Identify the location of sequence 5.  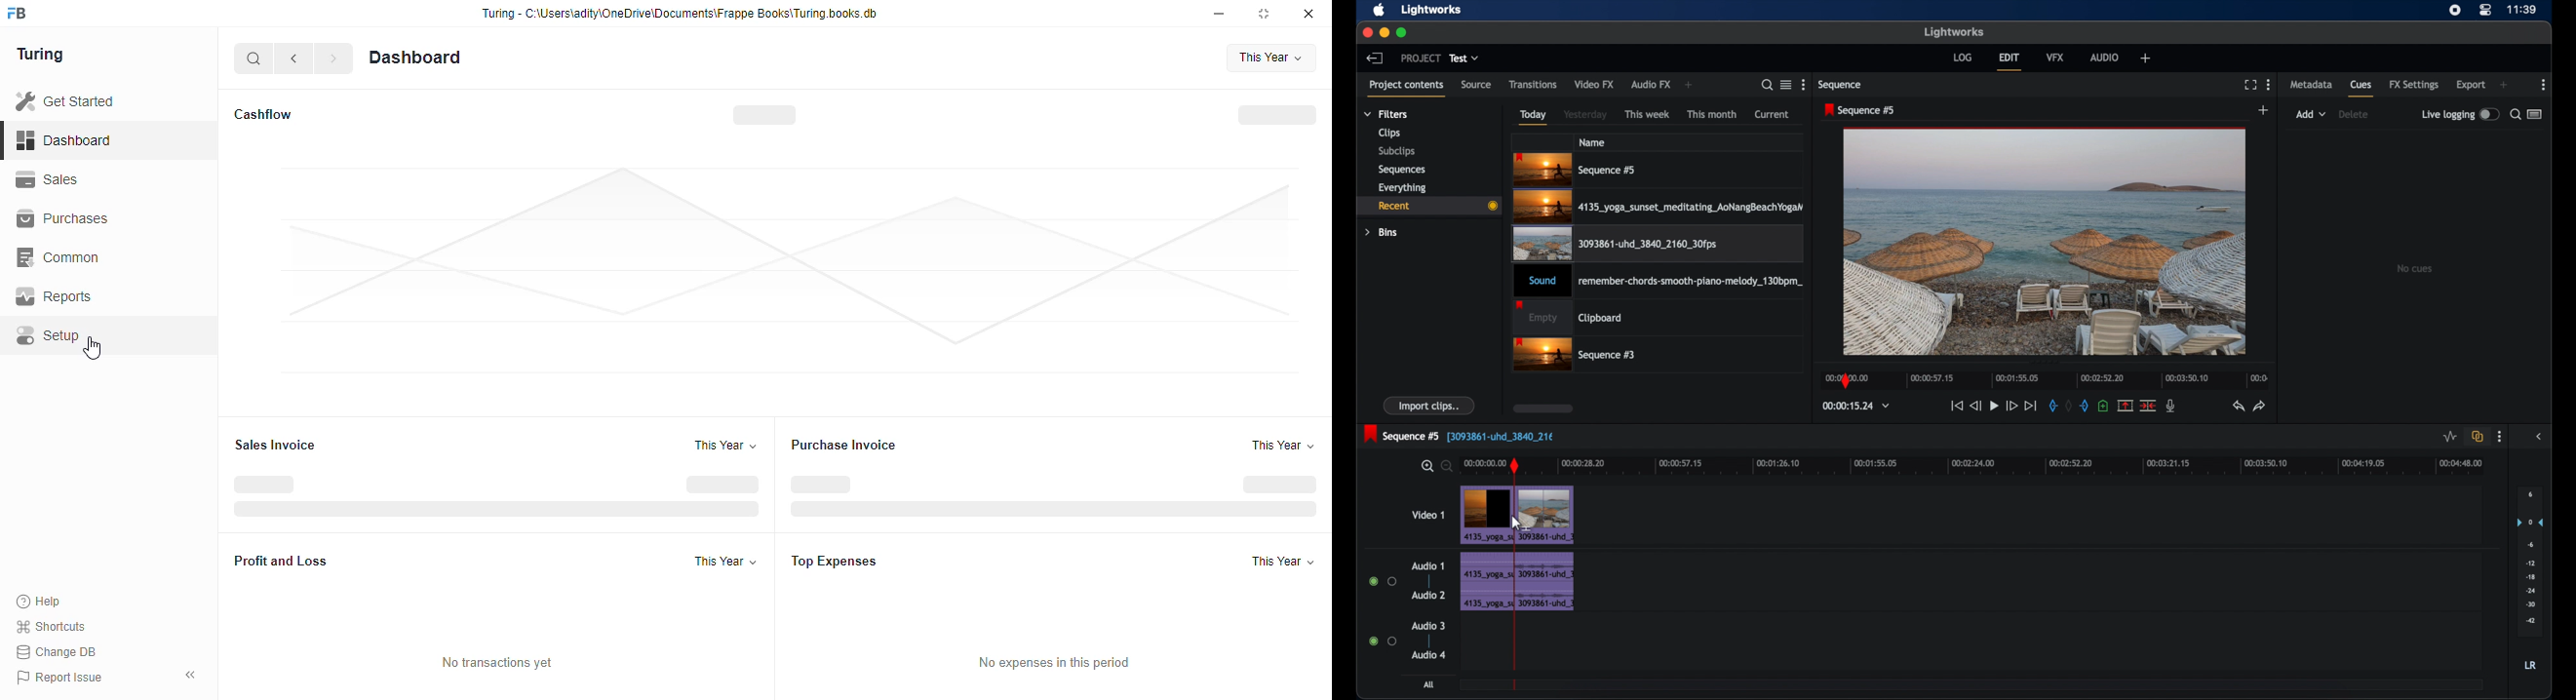
(1860, 110).